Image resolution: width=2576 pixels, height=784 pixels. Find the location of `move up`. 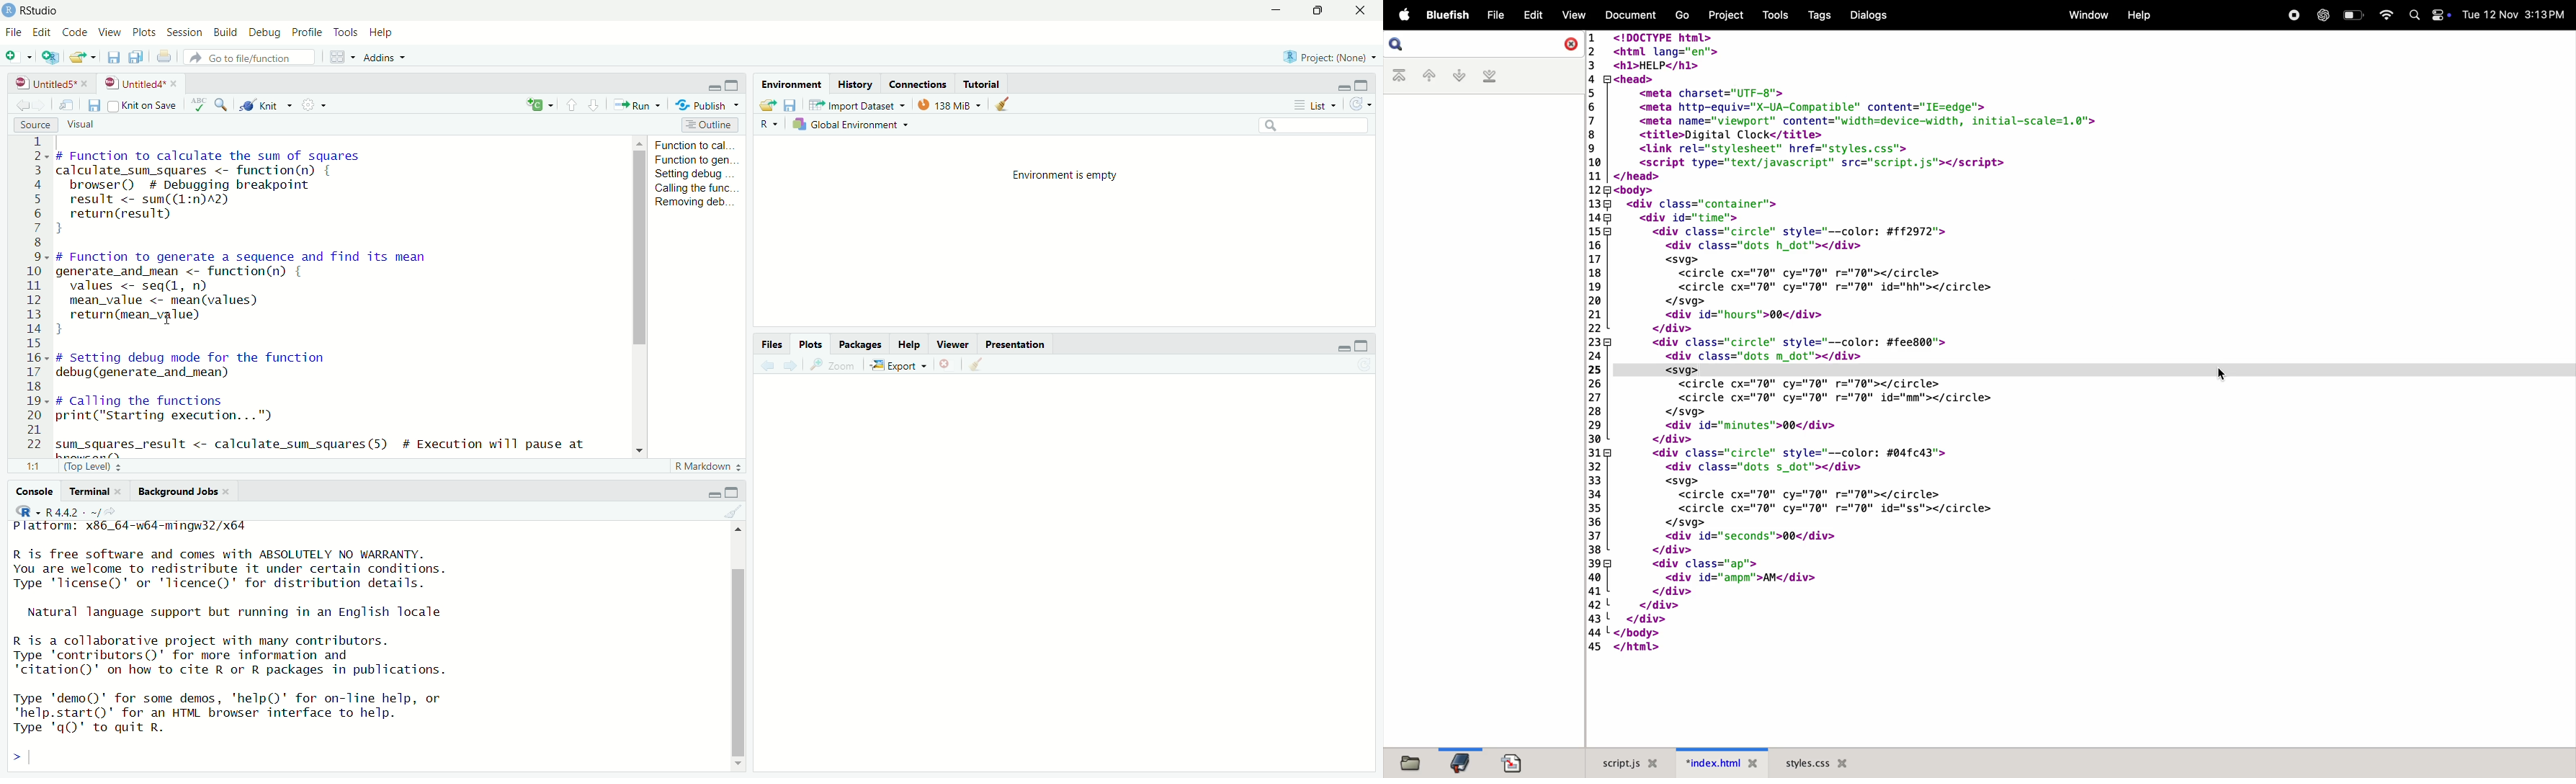

move up is located at coordinates (738, 532).